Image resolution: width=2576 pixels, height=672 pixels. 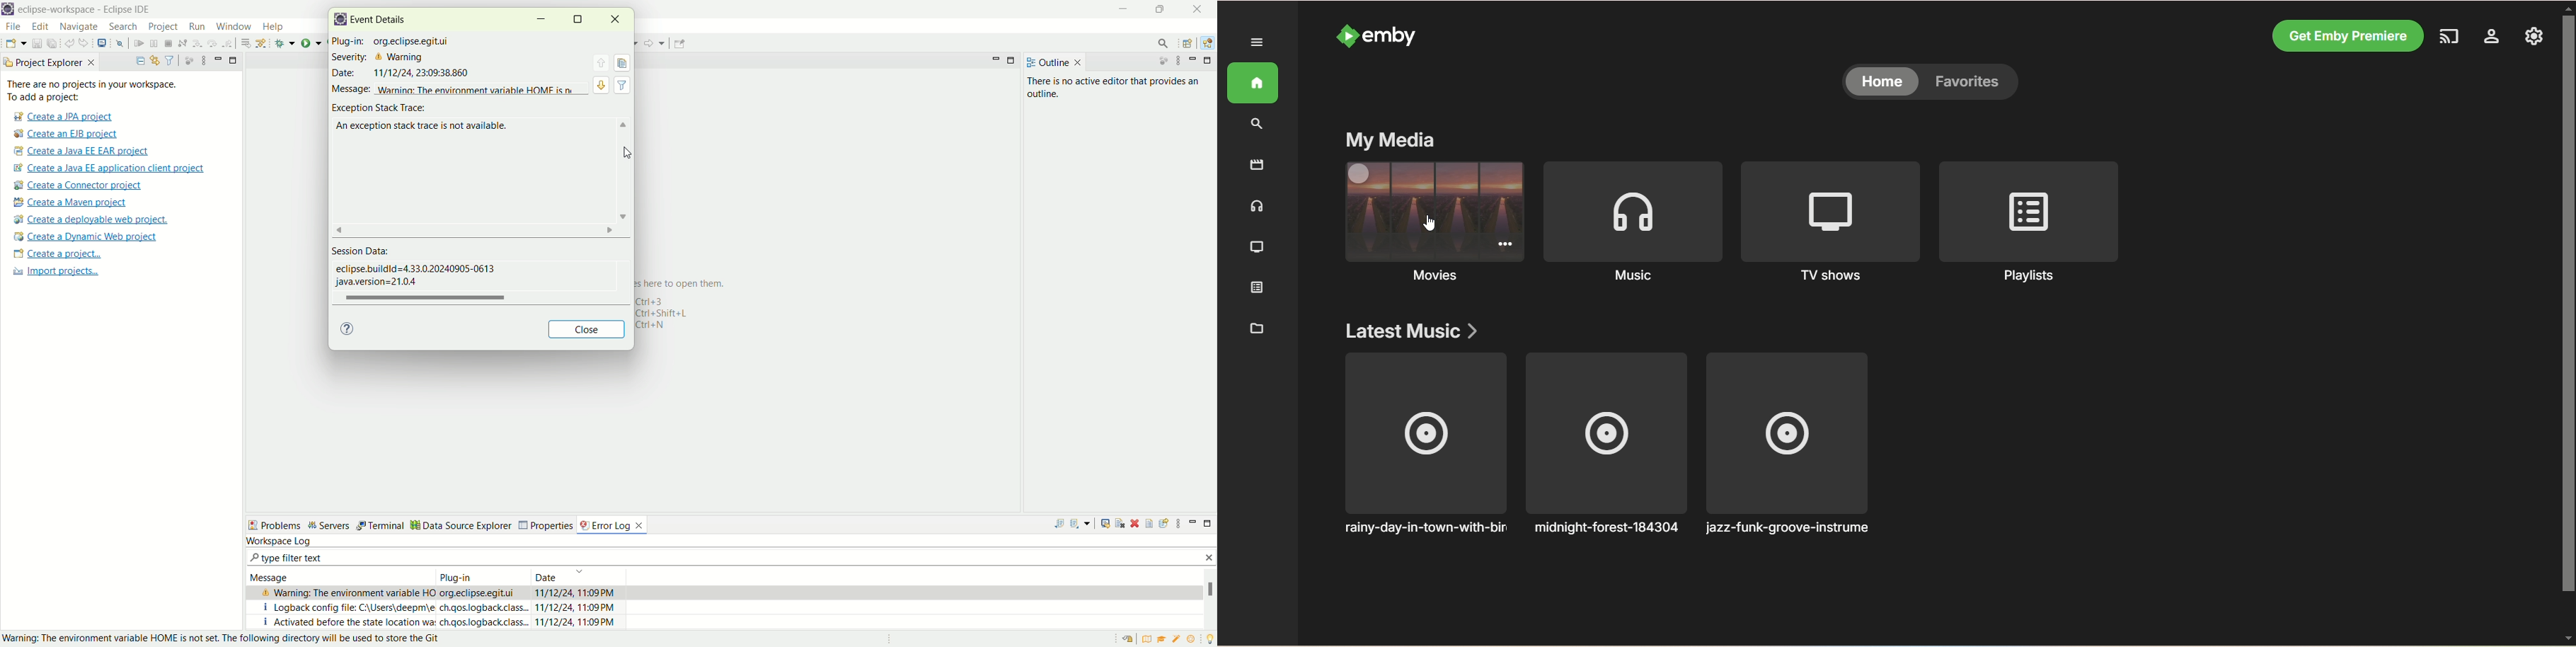 I want to click on window, so click(x=235, y=25).